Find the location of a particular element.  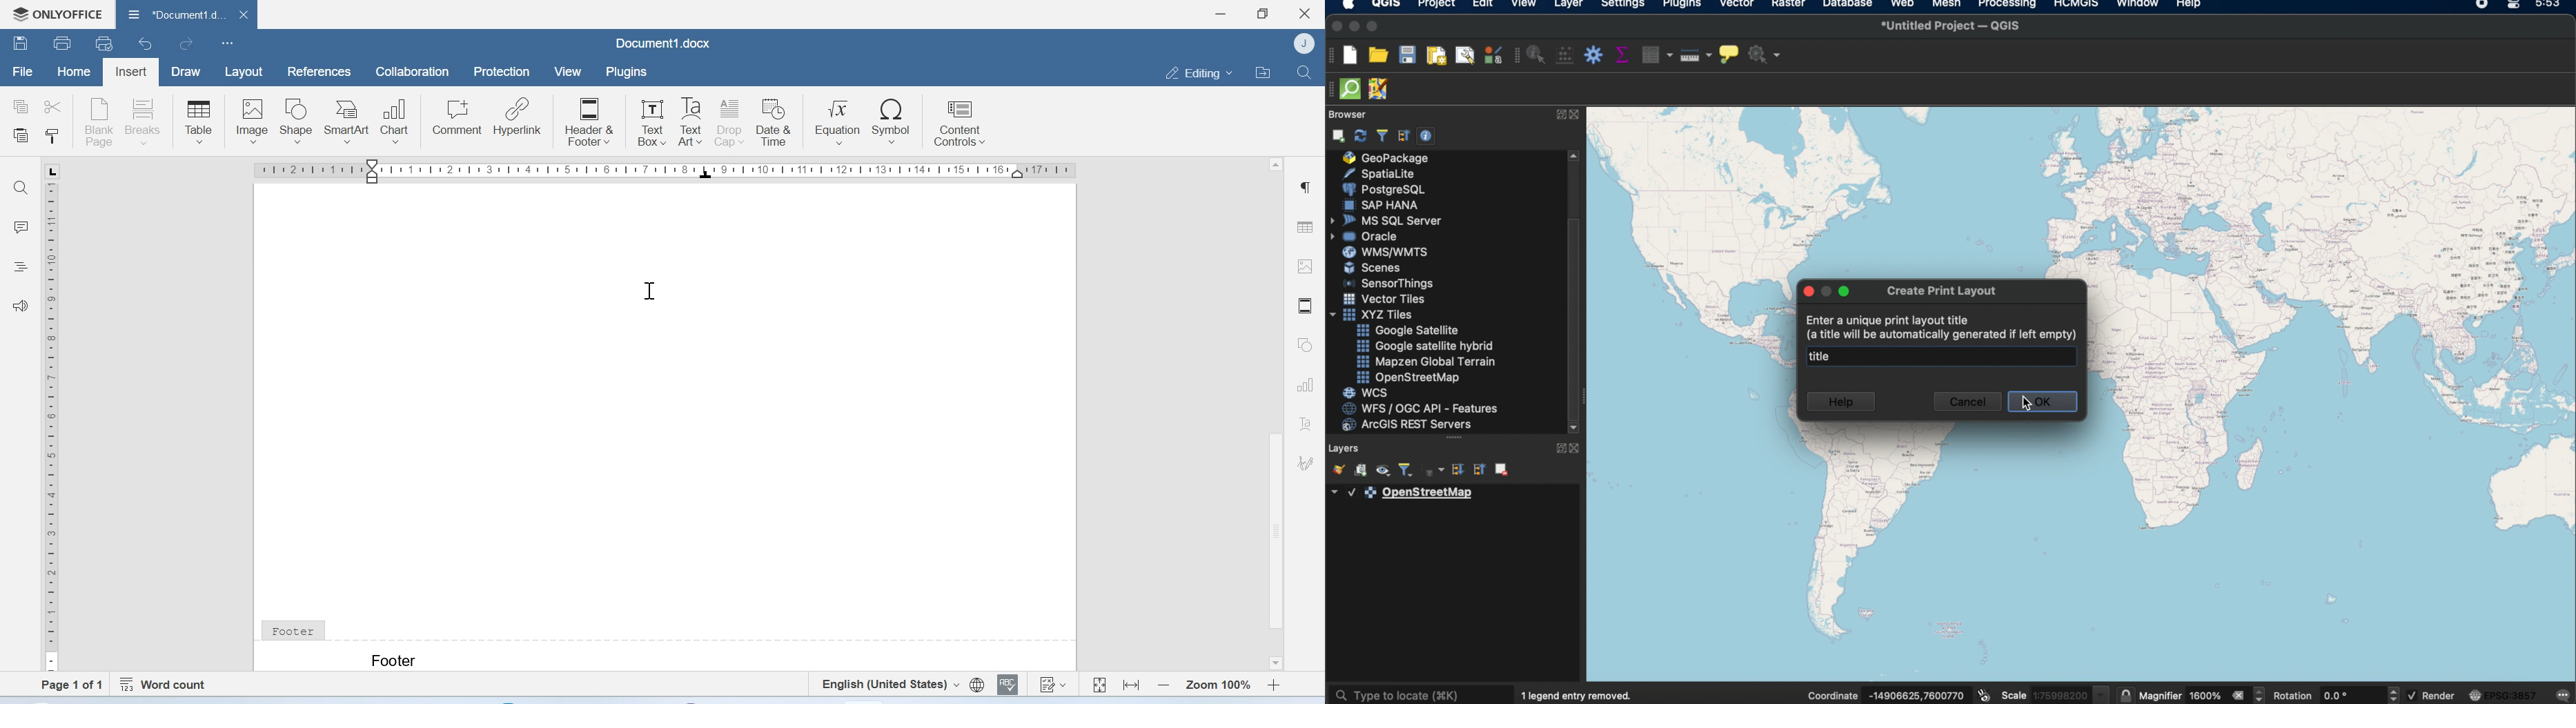

Scrollbar is located at coordinates (1275, 533).